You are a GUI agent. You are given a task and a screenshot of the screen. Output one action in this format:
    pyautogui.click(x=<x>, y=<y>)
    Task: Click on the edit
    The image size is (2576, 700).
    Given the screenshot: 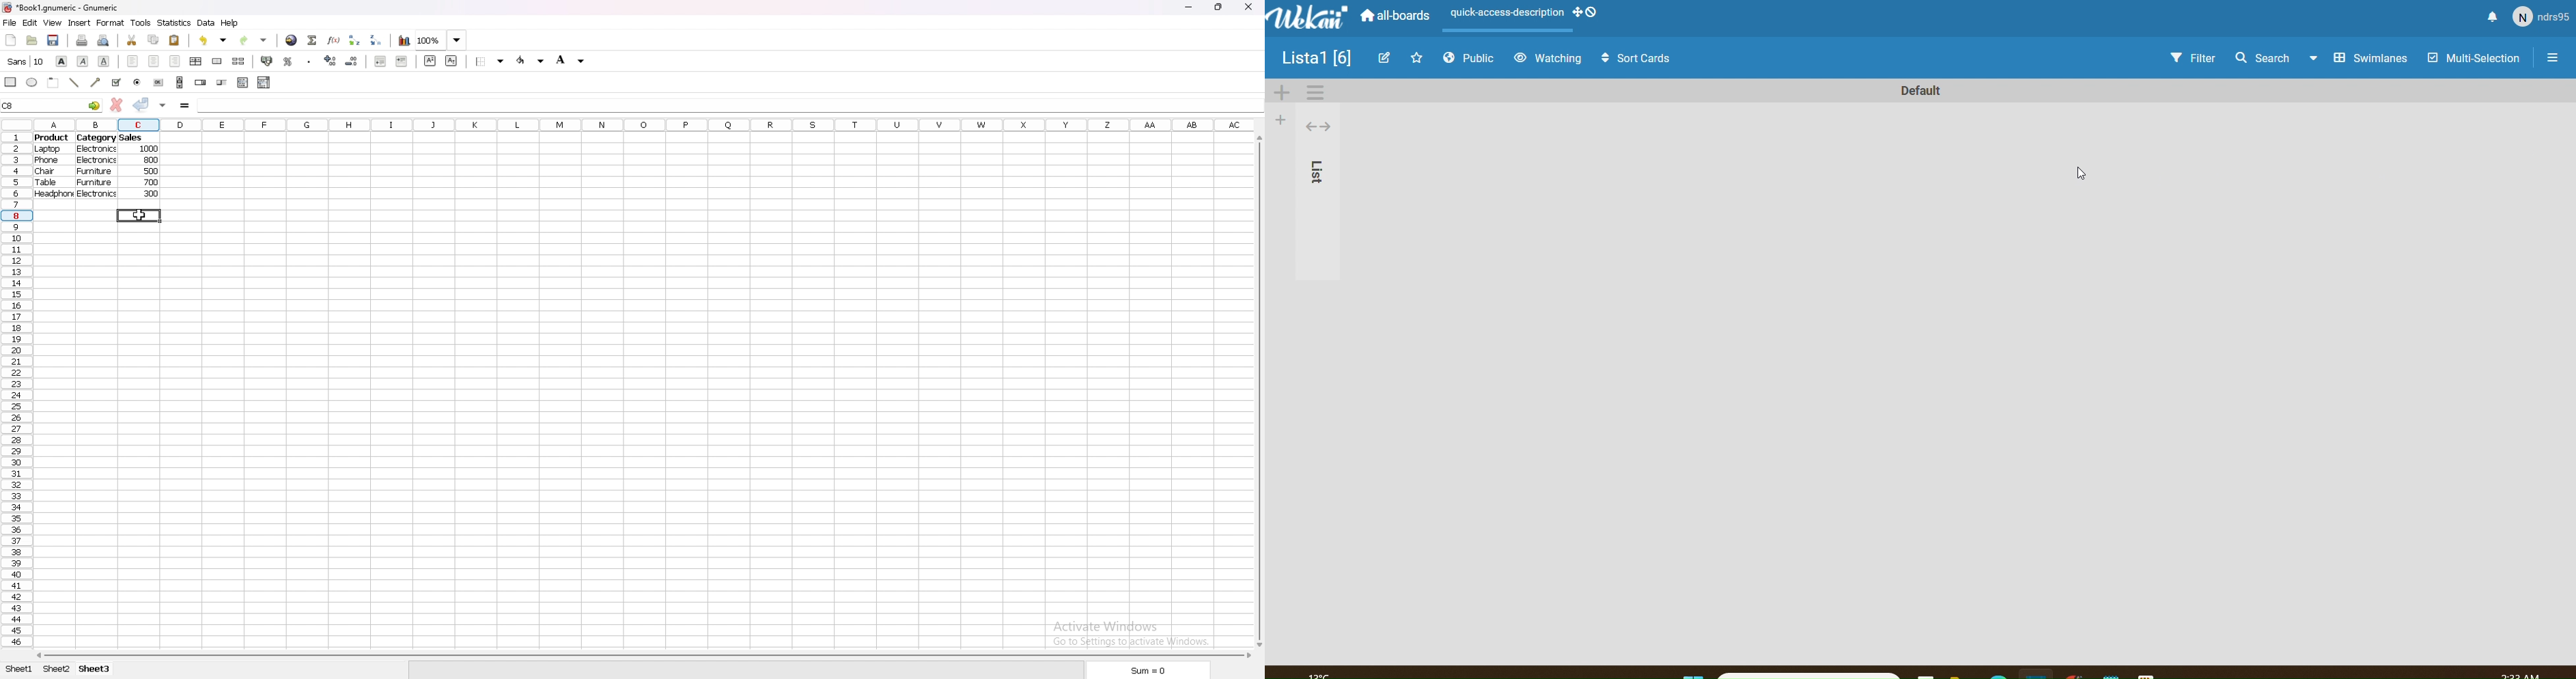 What is the action you would take?
    pyautogui.click(x=31, y=22)
    